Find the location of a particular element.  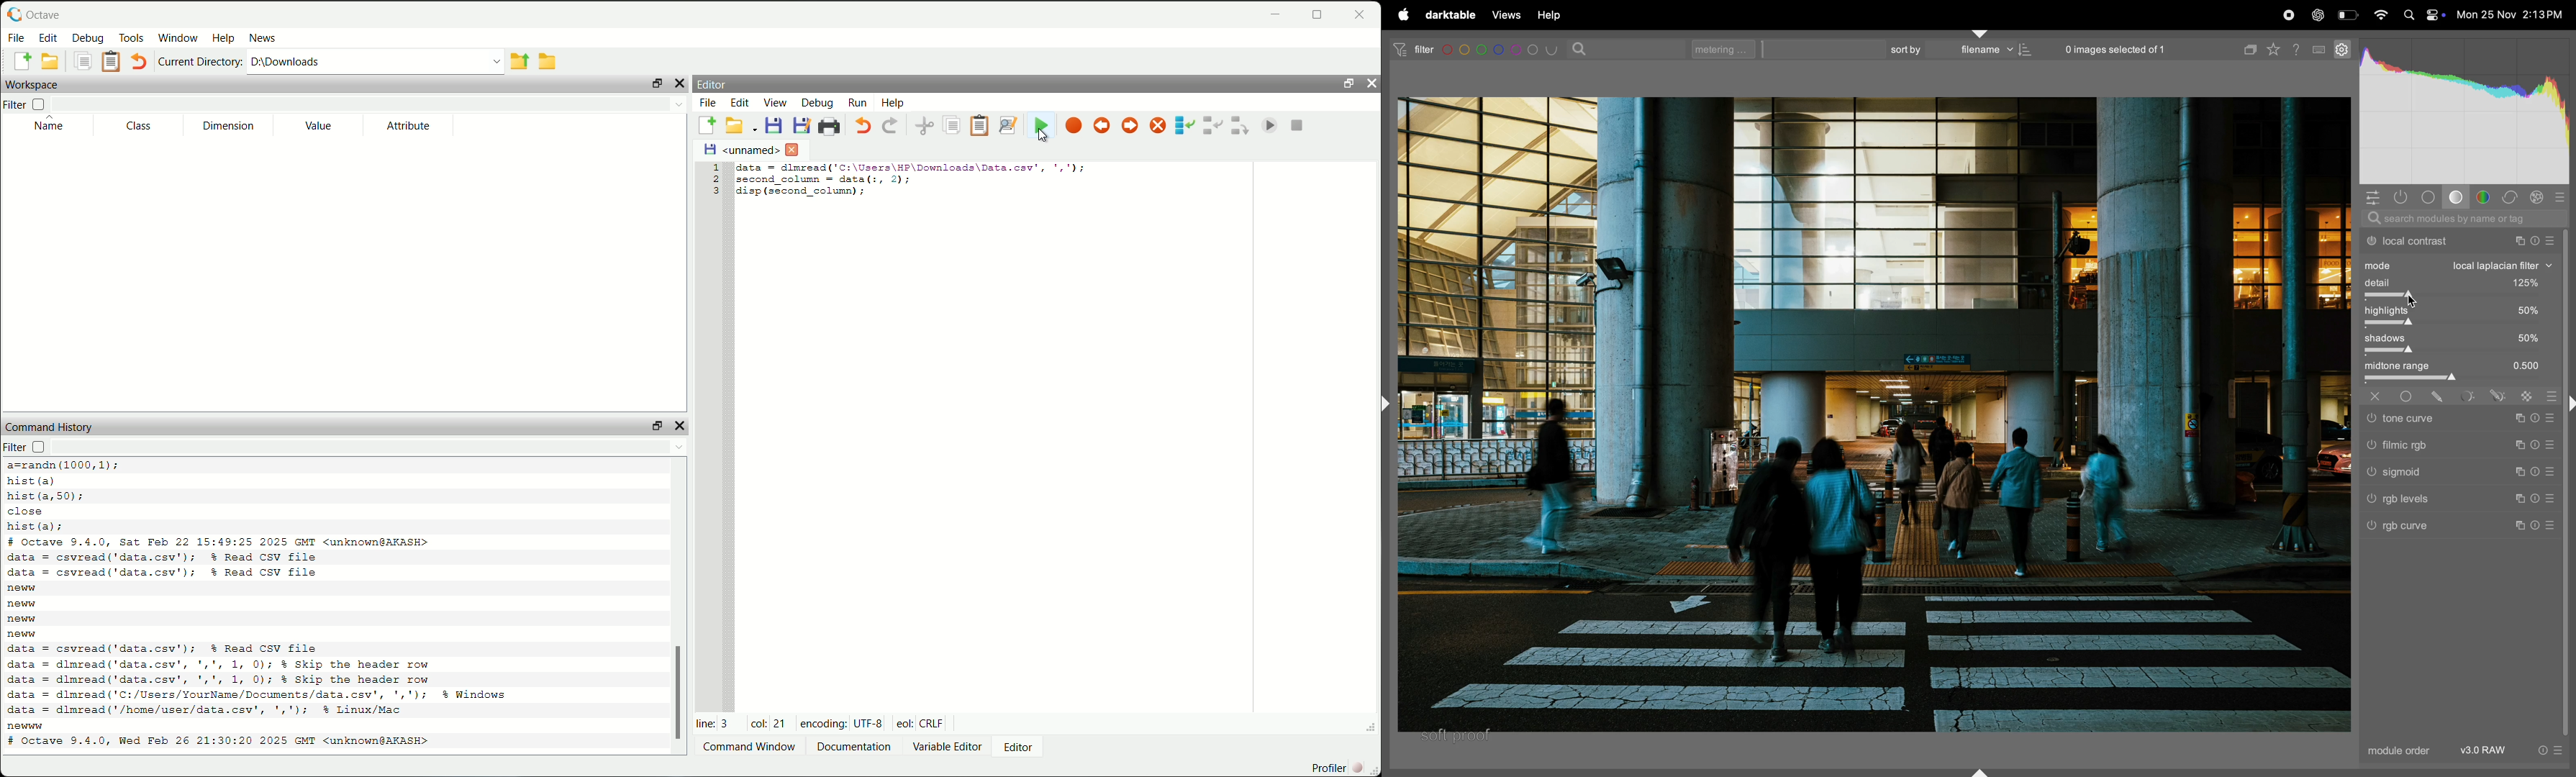

apple menu is located at coordinates (1401, 15).